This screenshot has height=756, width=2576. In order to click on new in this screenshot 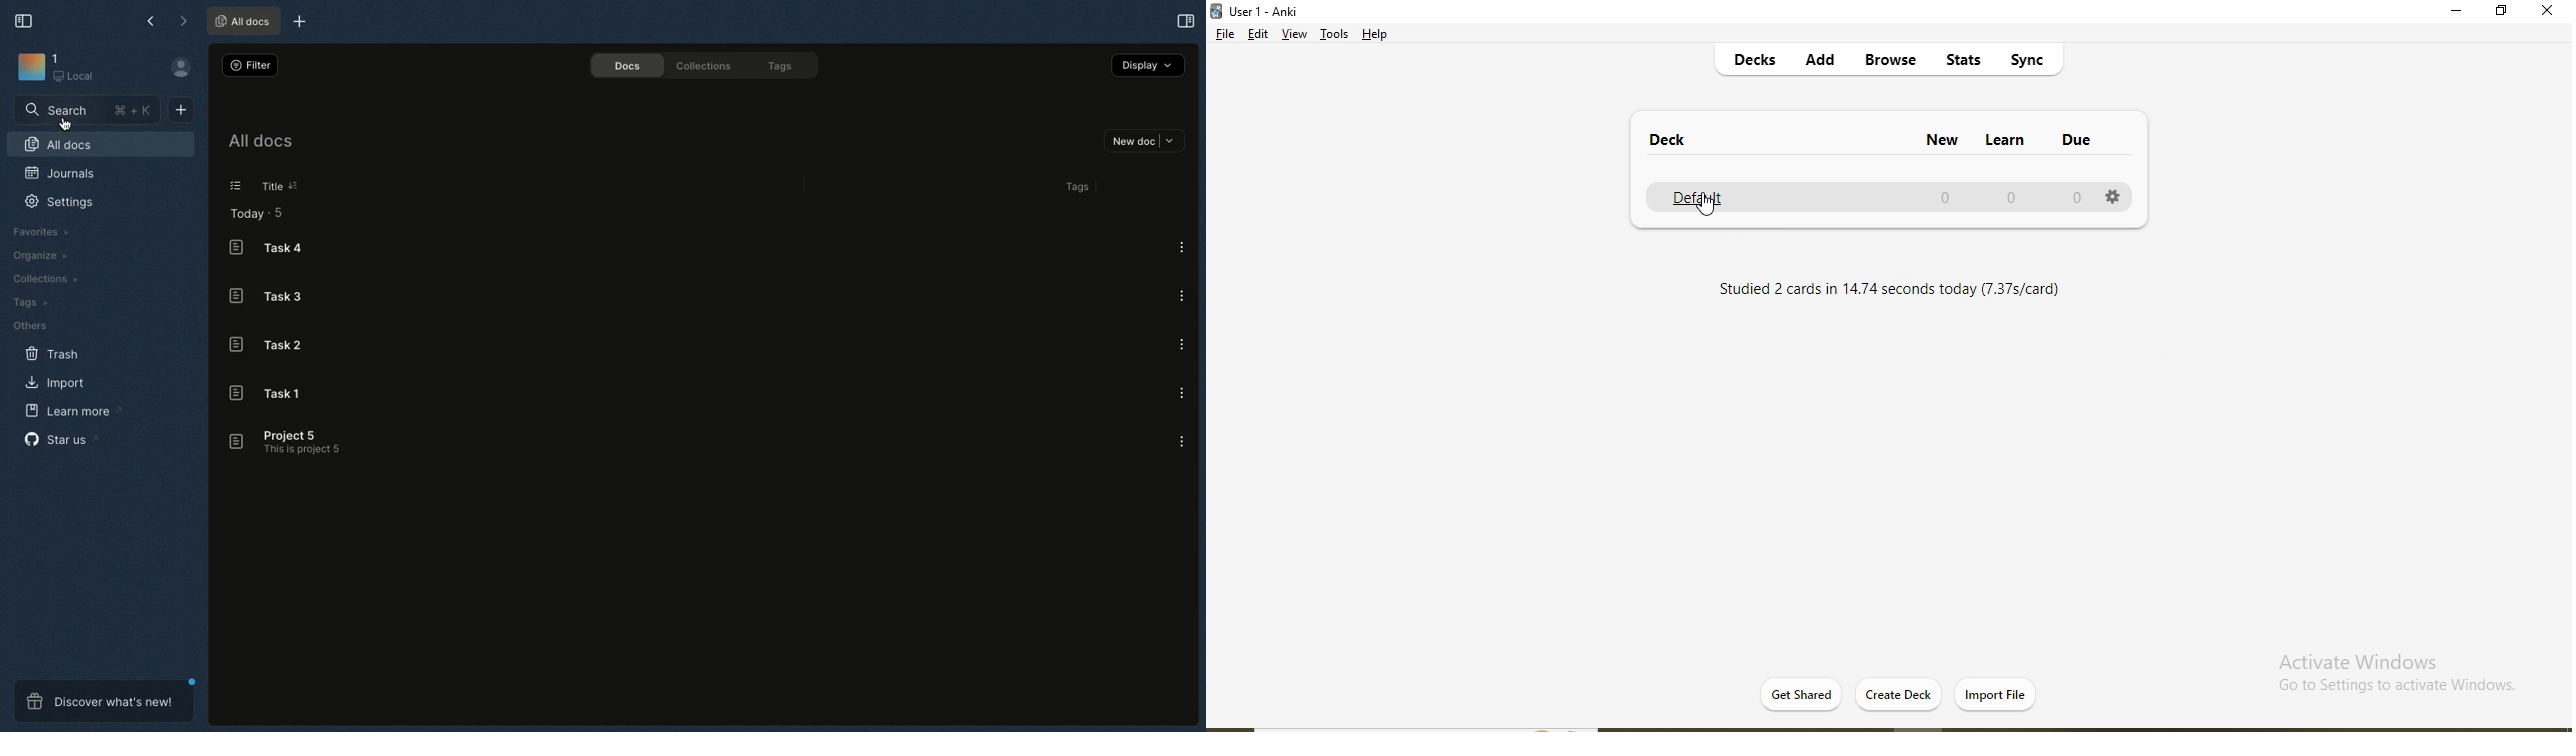, I will do `click(1935, 139)`.